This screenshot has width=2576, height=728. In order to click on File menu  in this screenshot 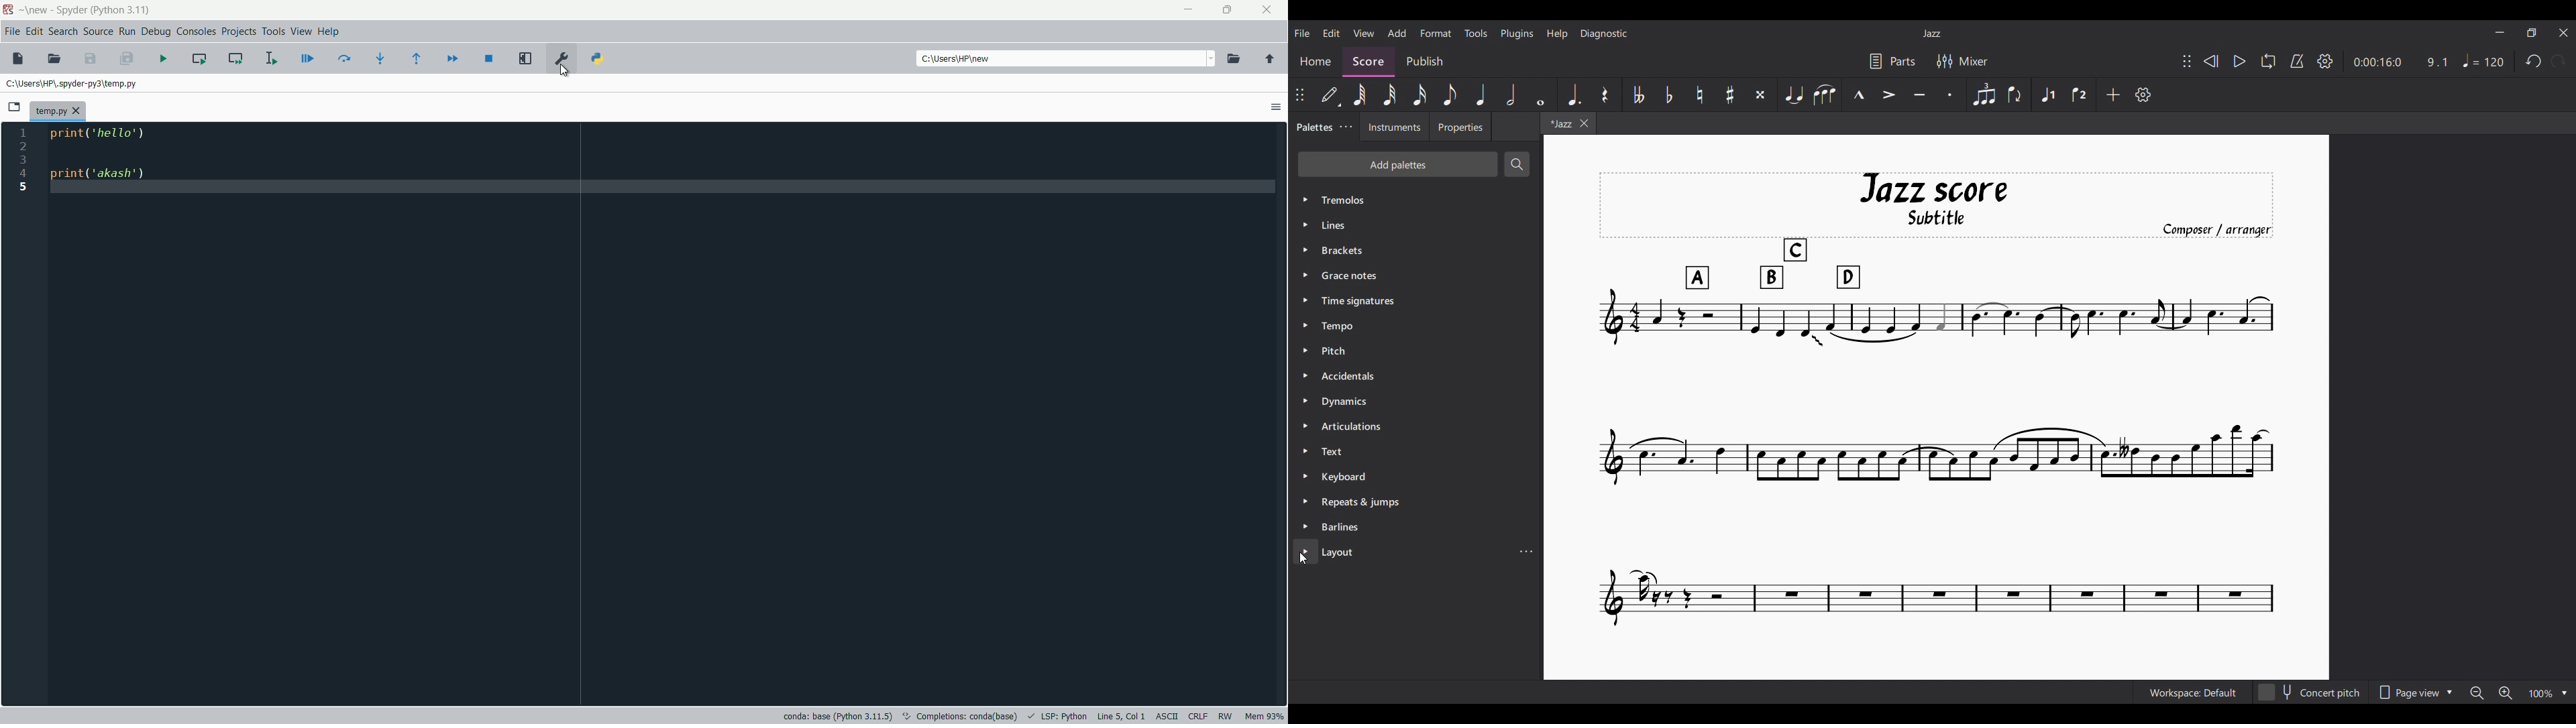, I will do `click(1302, 34)`.